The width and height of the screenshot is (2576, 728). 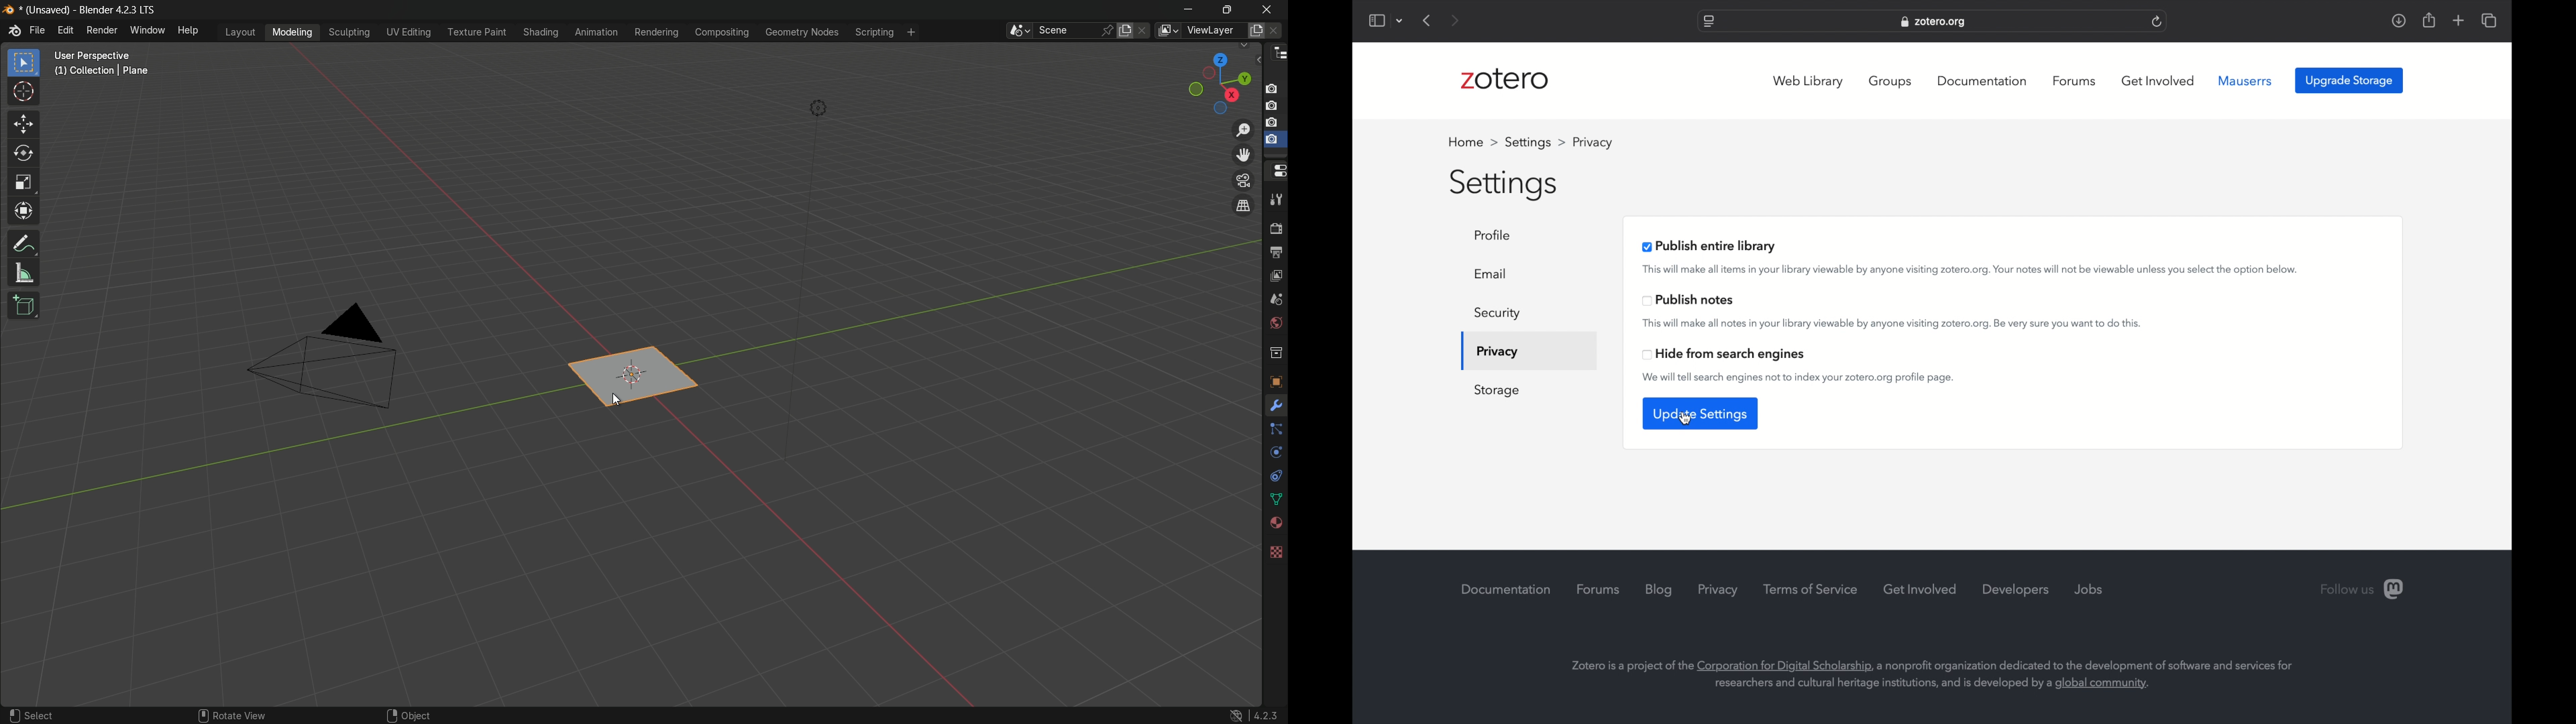 What do you see at coordinates (1659, 590) in the screenshot?
I see `blog` at bounding box center [1659, 590].